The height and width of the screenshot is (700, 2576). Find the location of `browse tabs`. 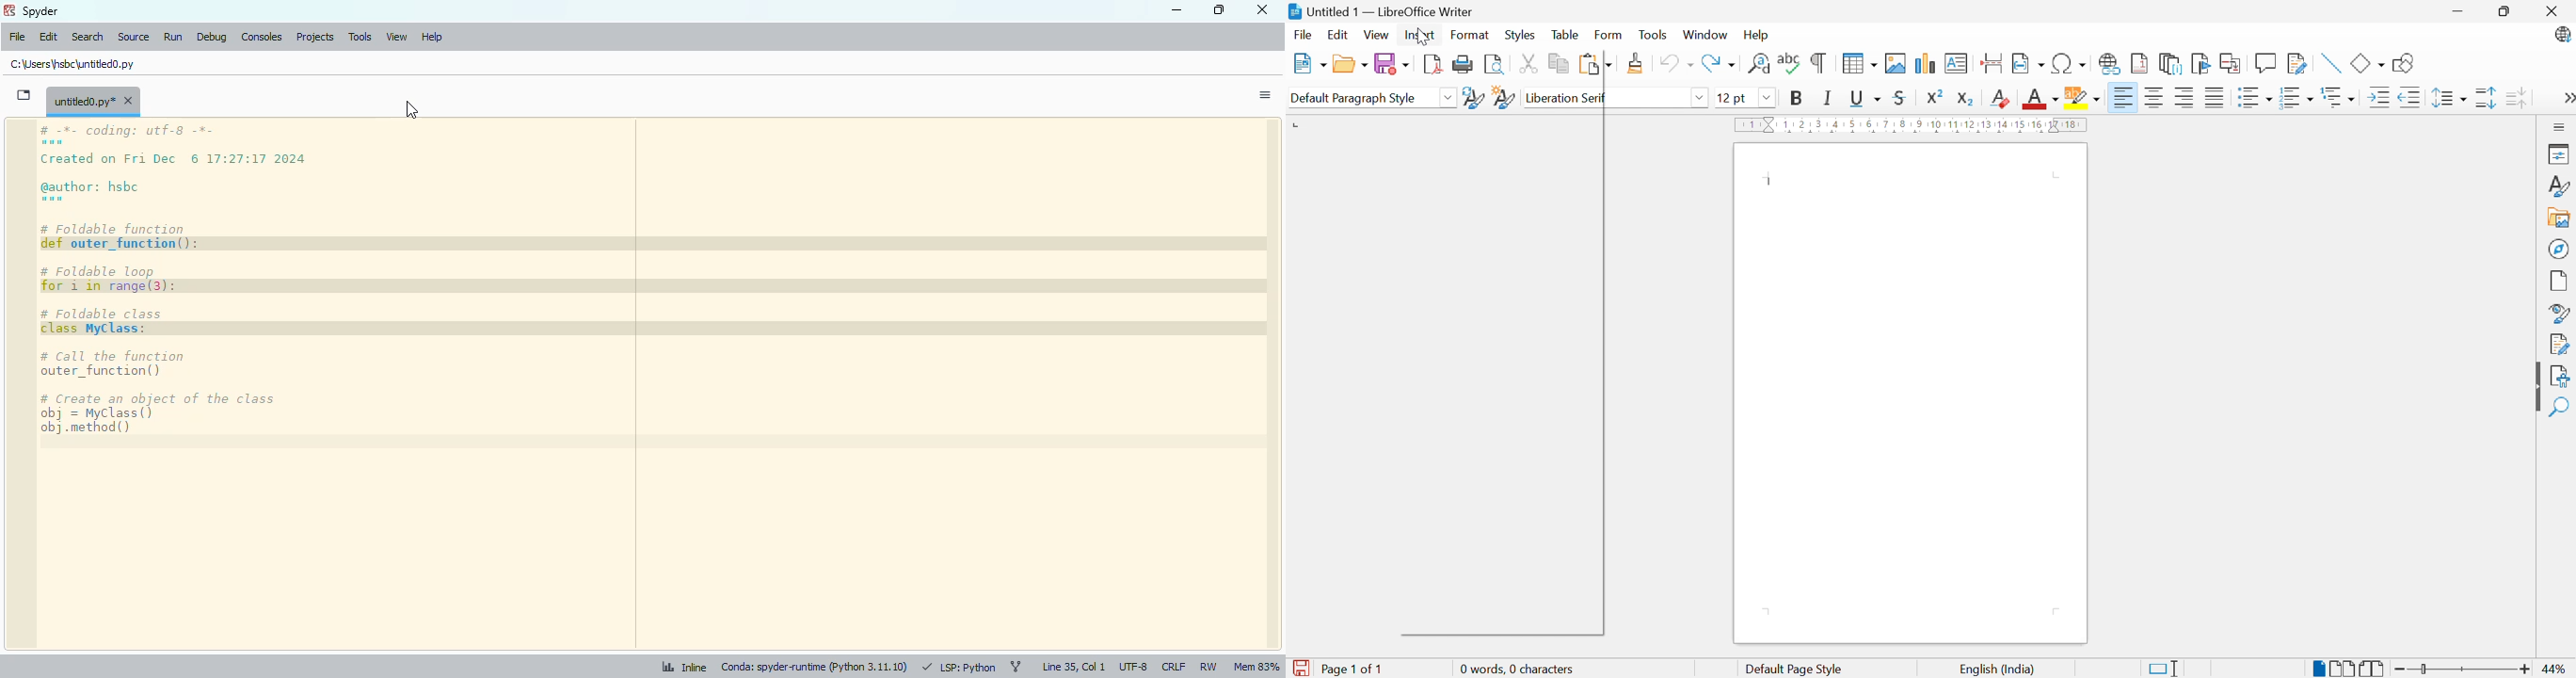

browse tabs is located at coordinates (23, 95).